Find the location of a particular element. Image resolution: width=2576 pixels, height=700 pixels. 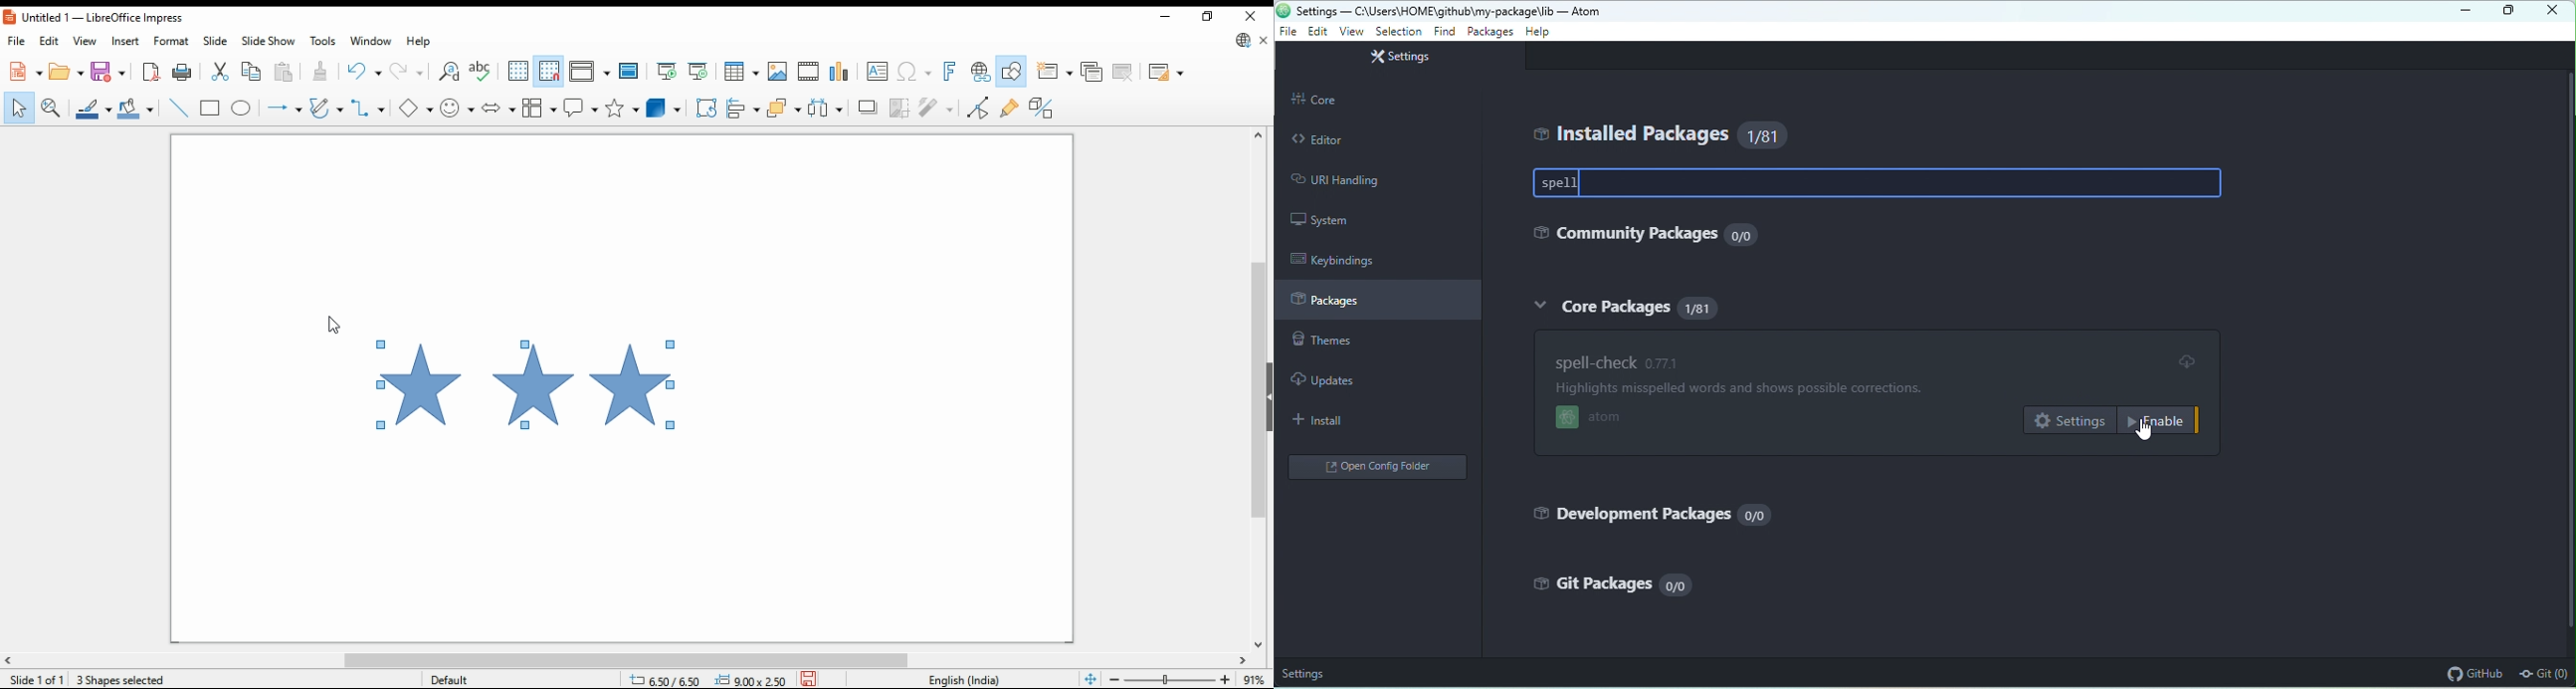

arrange is located at coordinates (785, 108).